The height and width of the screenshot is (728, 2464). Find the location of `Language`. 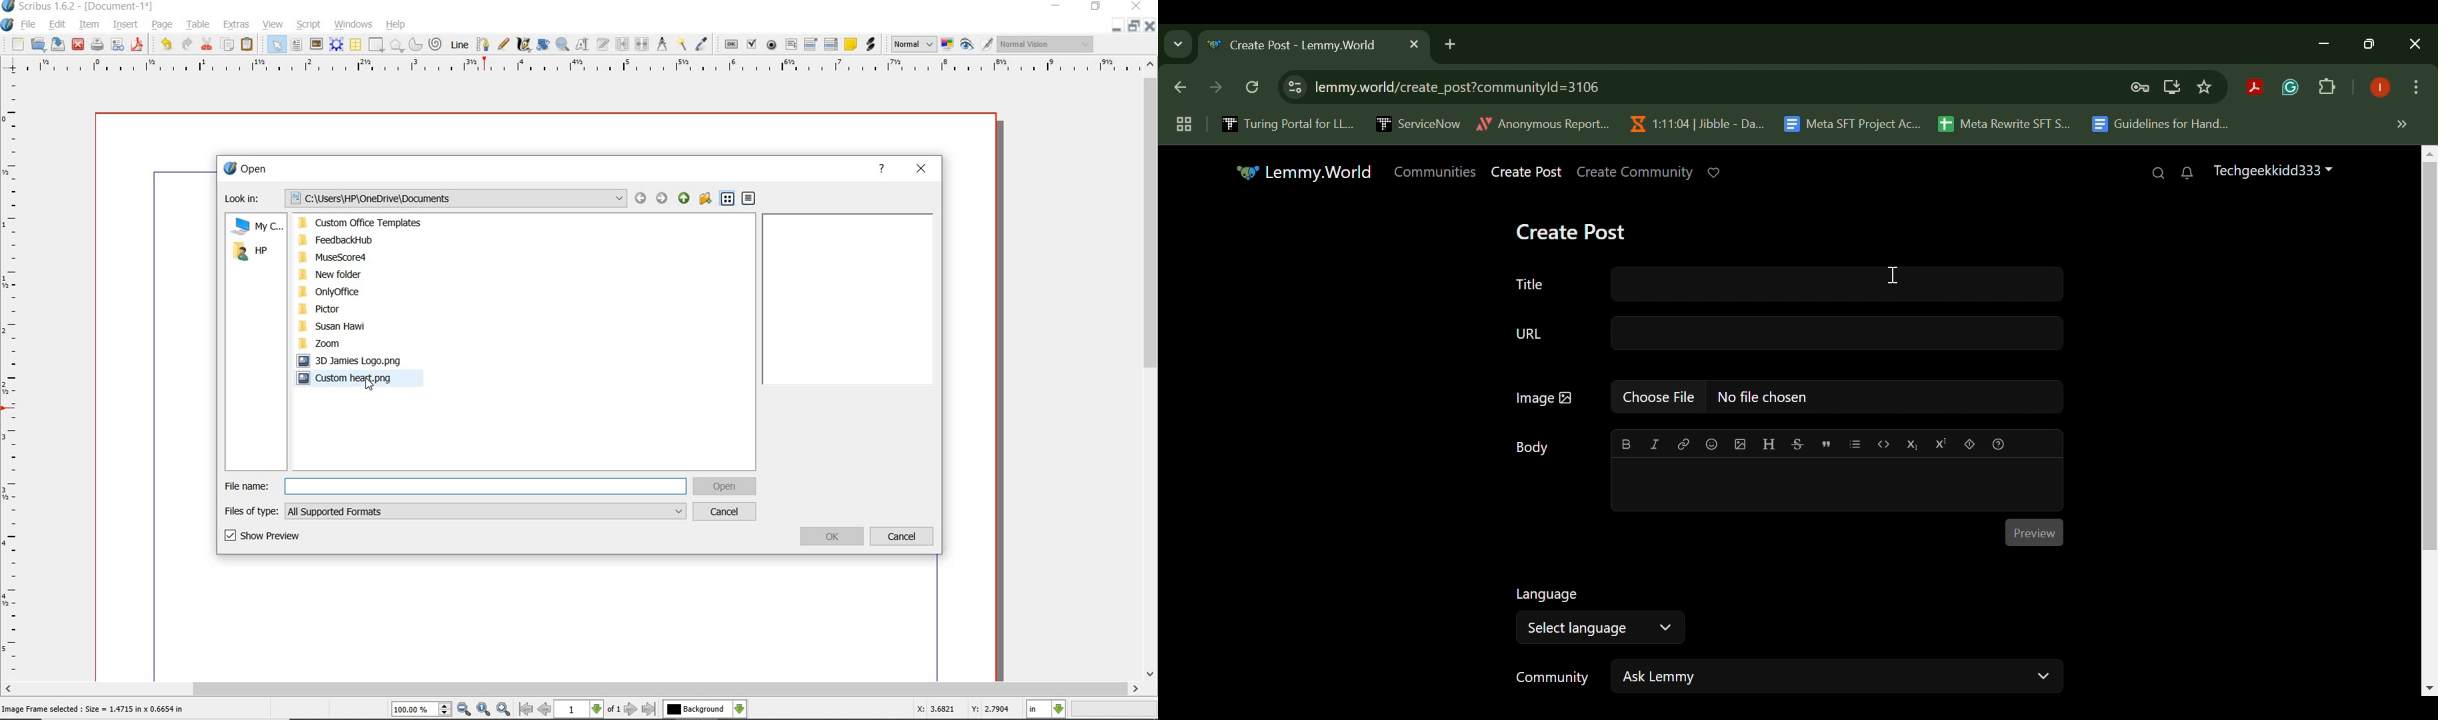

Language is located at coordinates (1544, 593).